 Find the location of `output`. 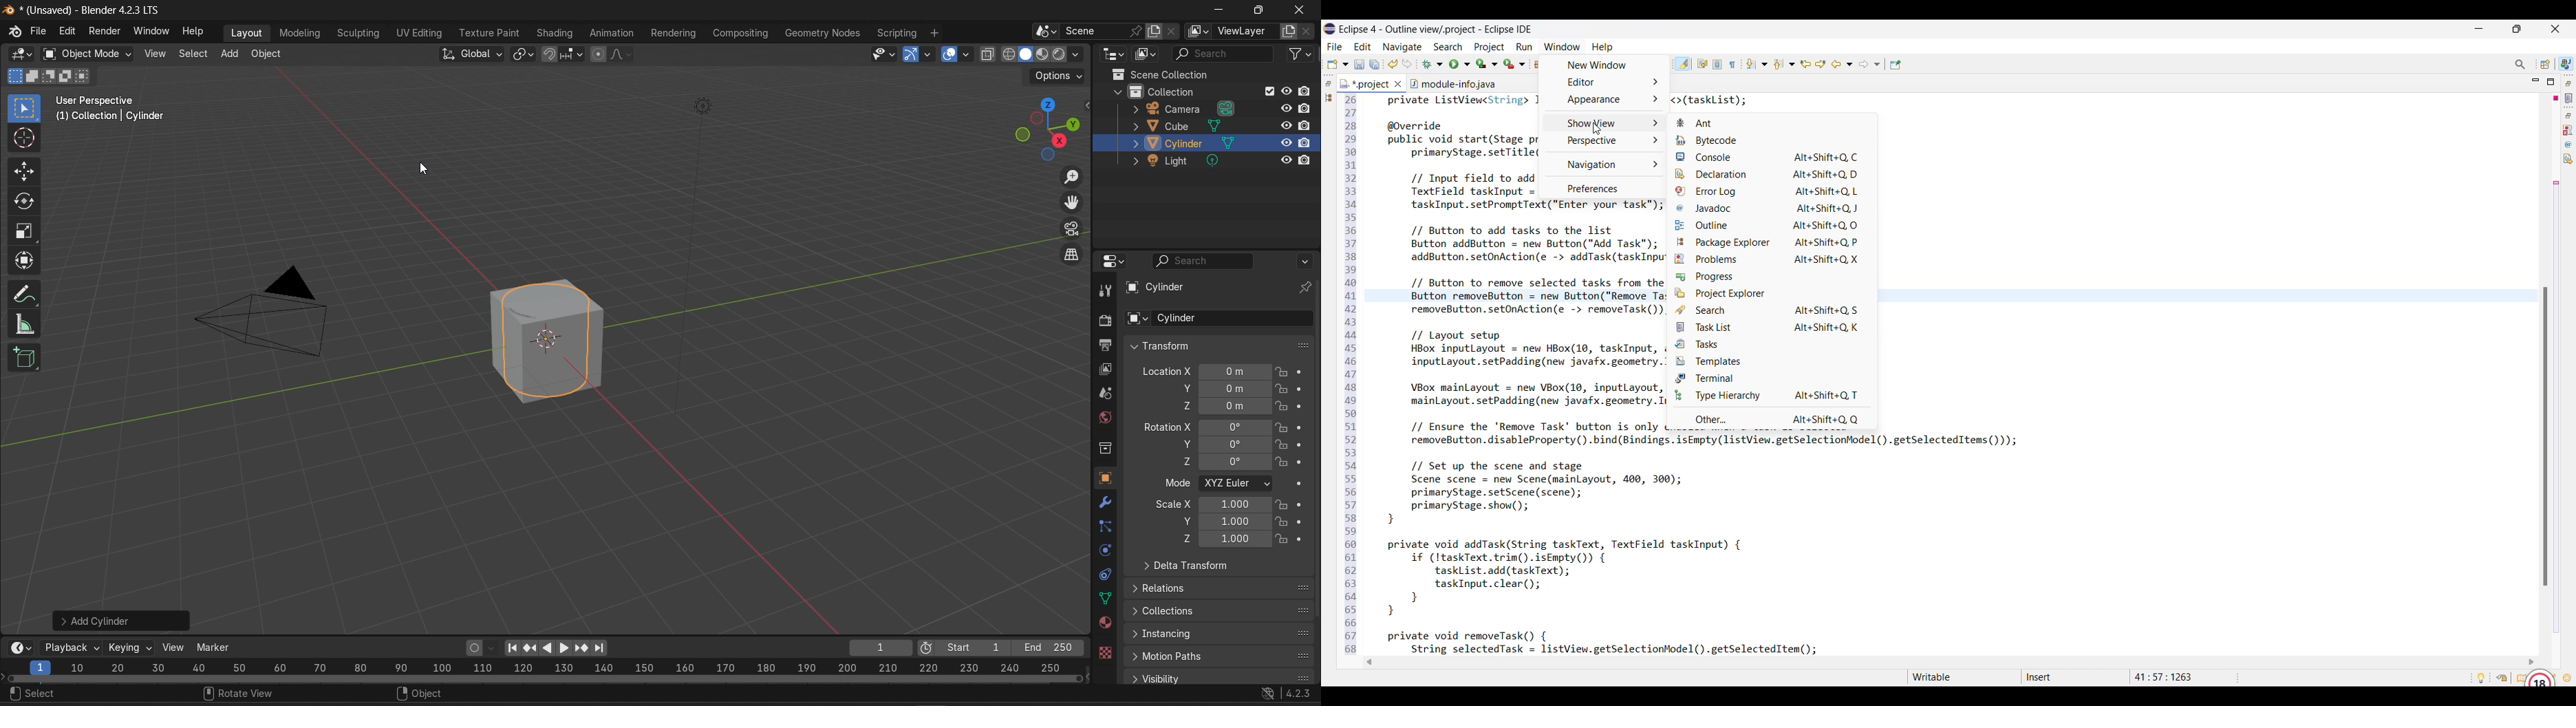

output is located at coordinates (1106, 345).